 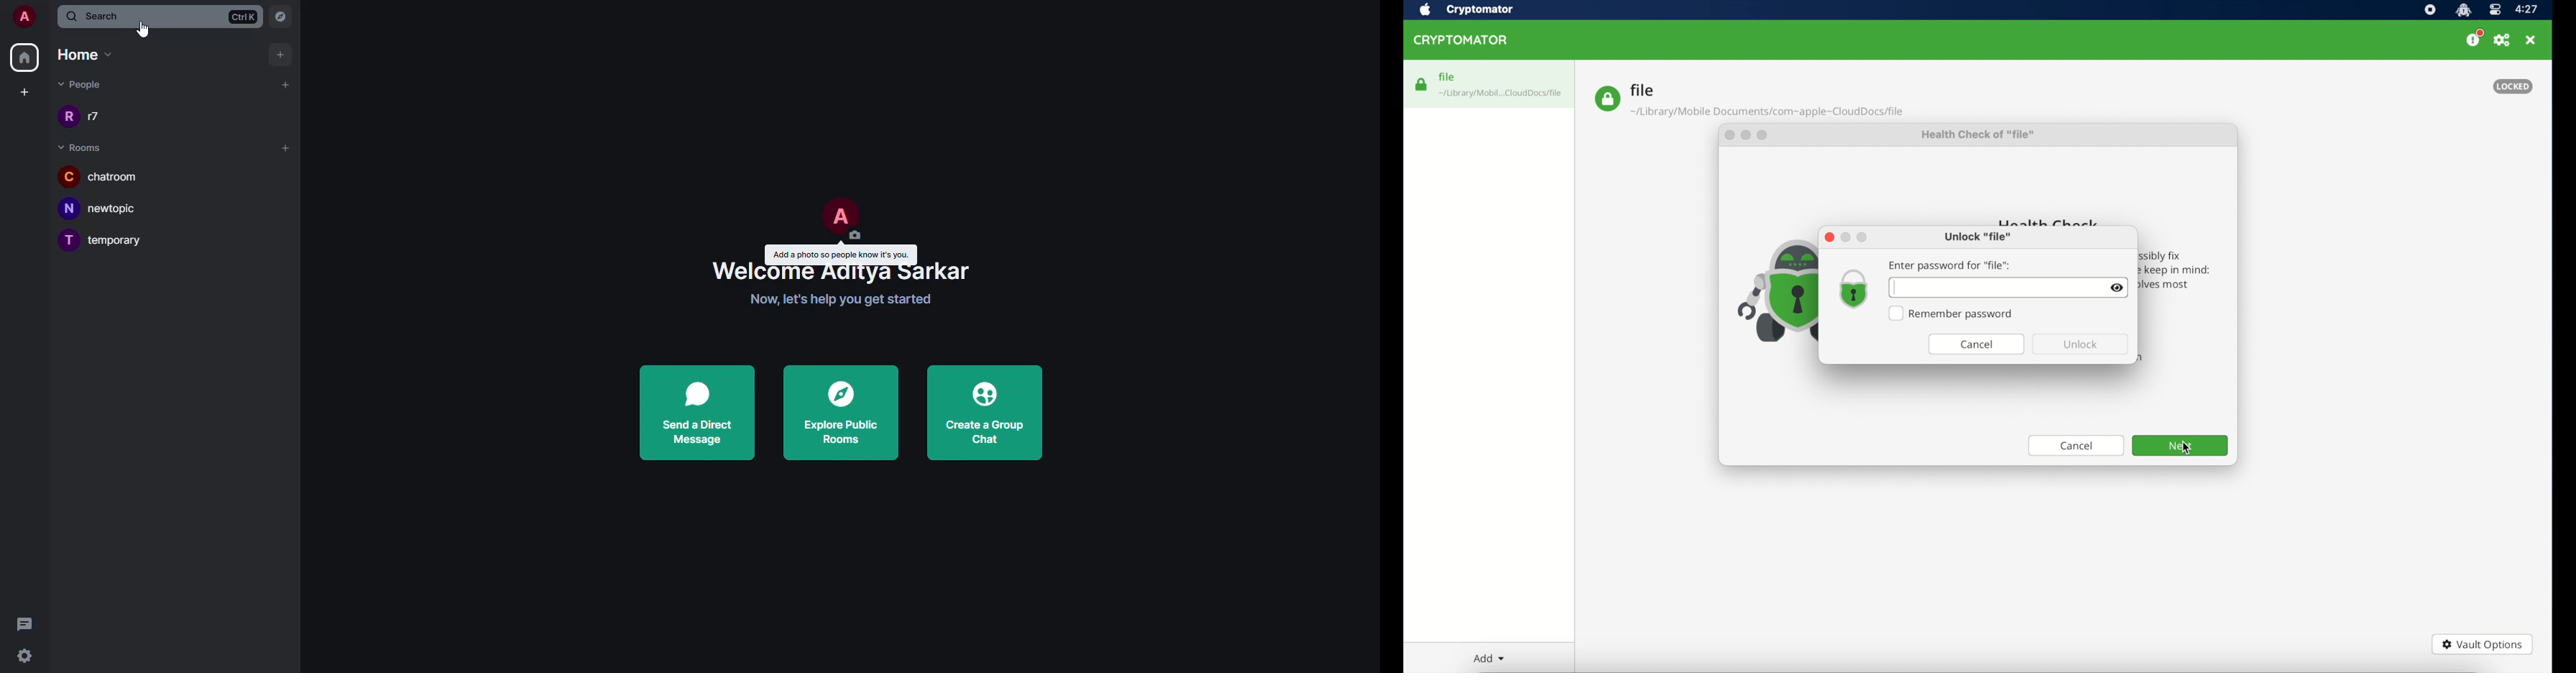 What do you see at coordinates (988, 416) in the screenshot?
I see `create group chat` at bounding box center [988, 416].